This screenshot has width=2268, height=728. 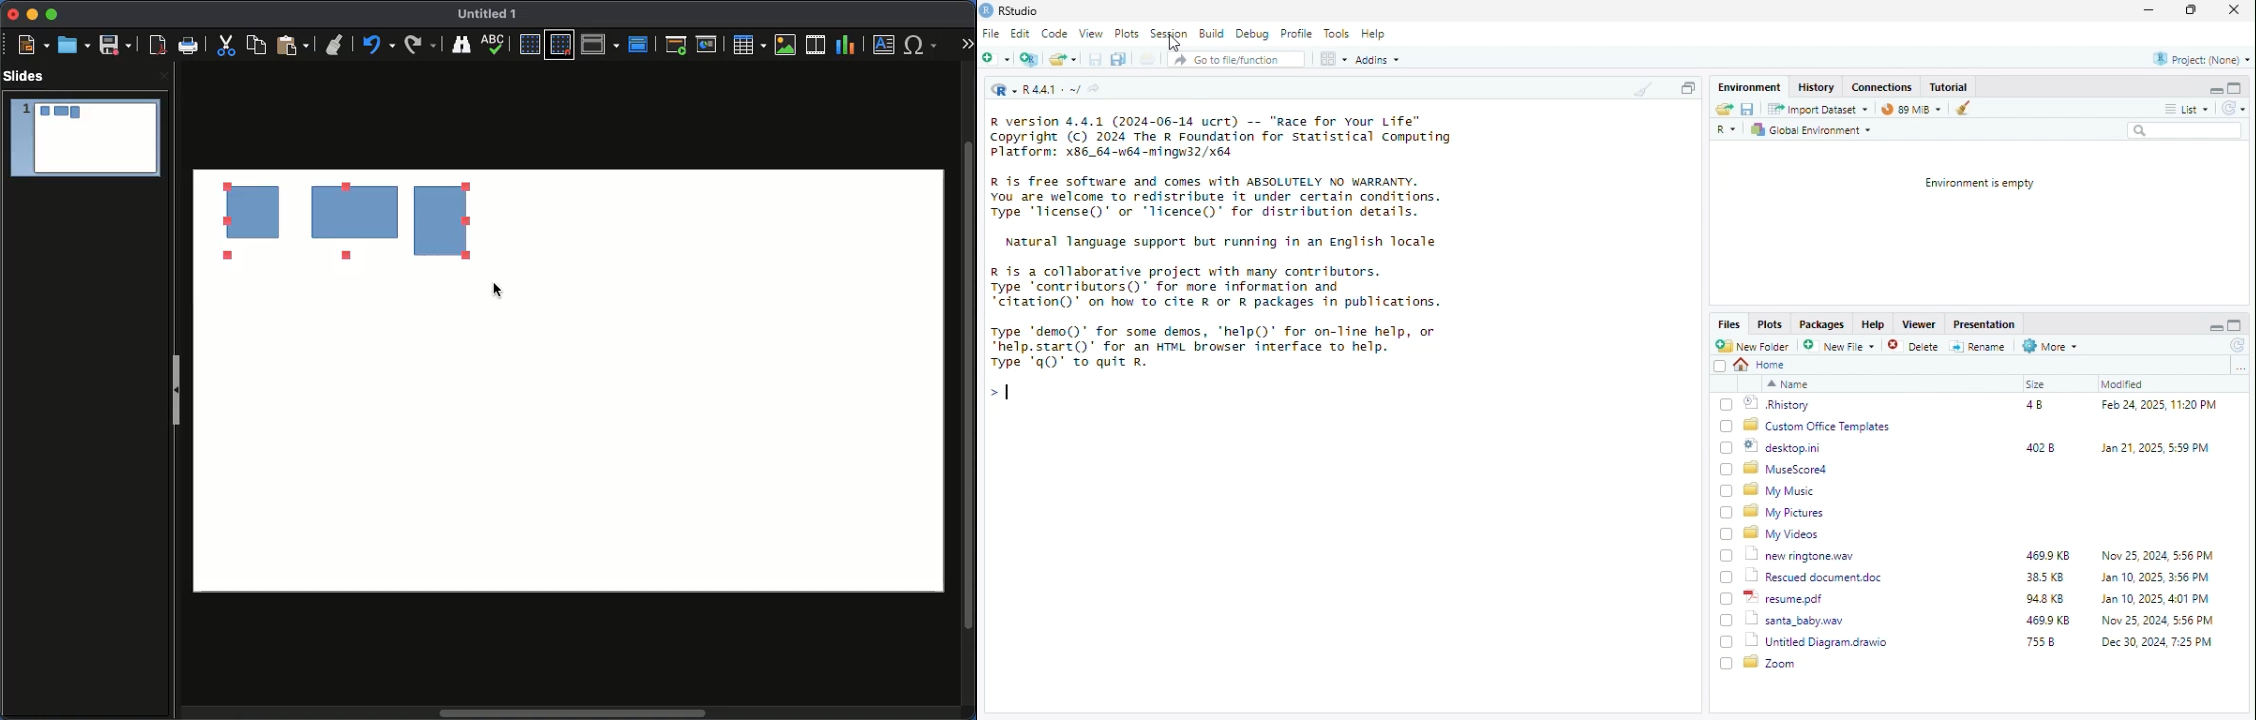 I want to click on Master slide, so click(x=639, y=44).